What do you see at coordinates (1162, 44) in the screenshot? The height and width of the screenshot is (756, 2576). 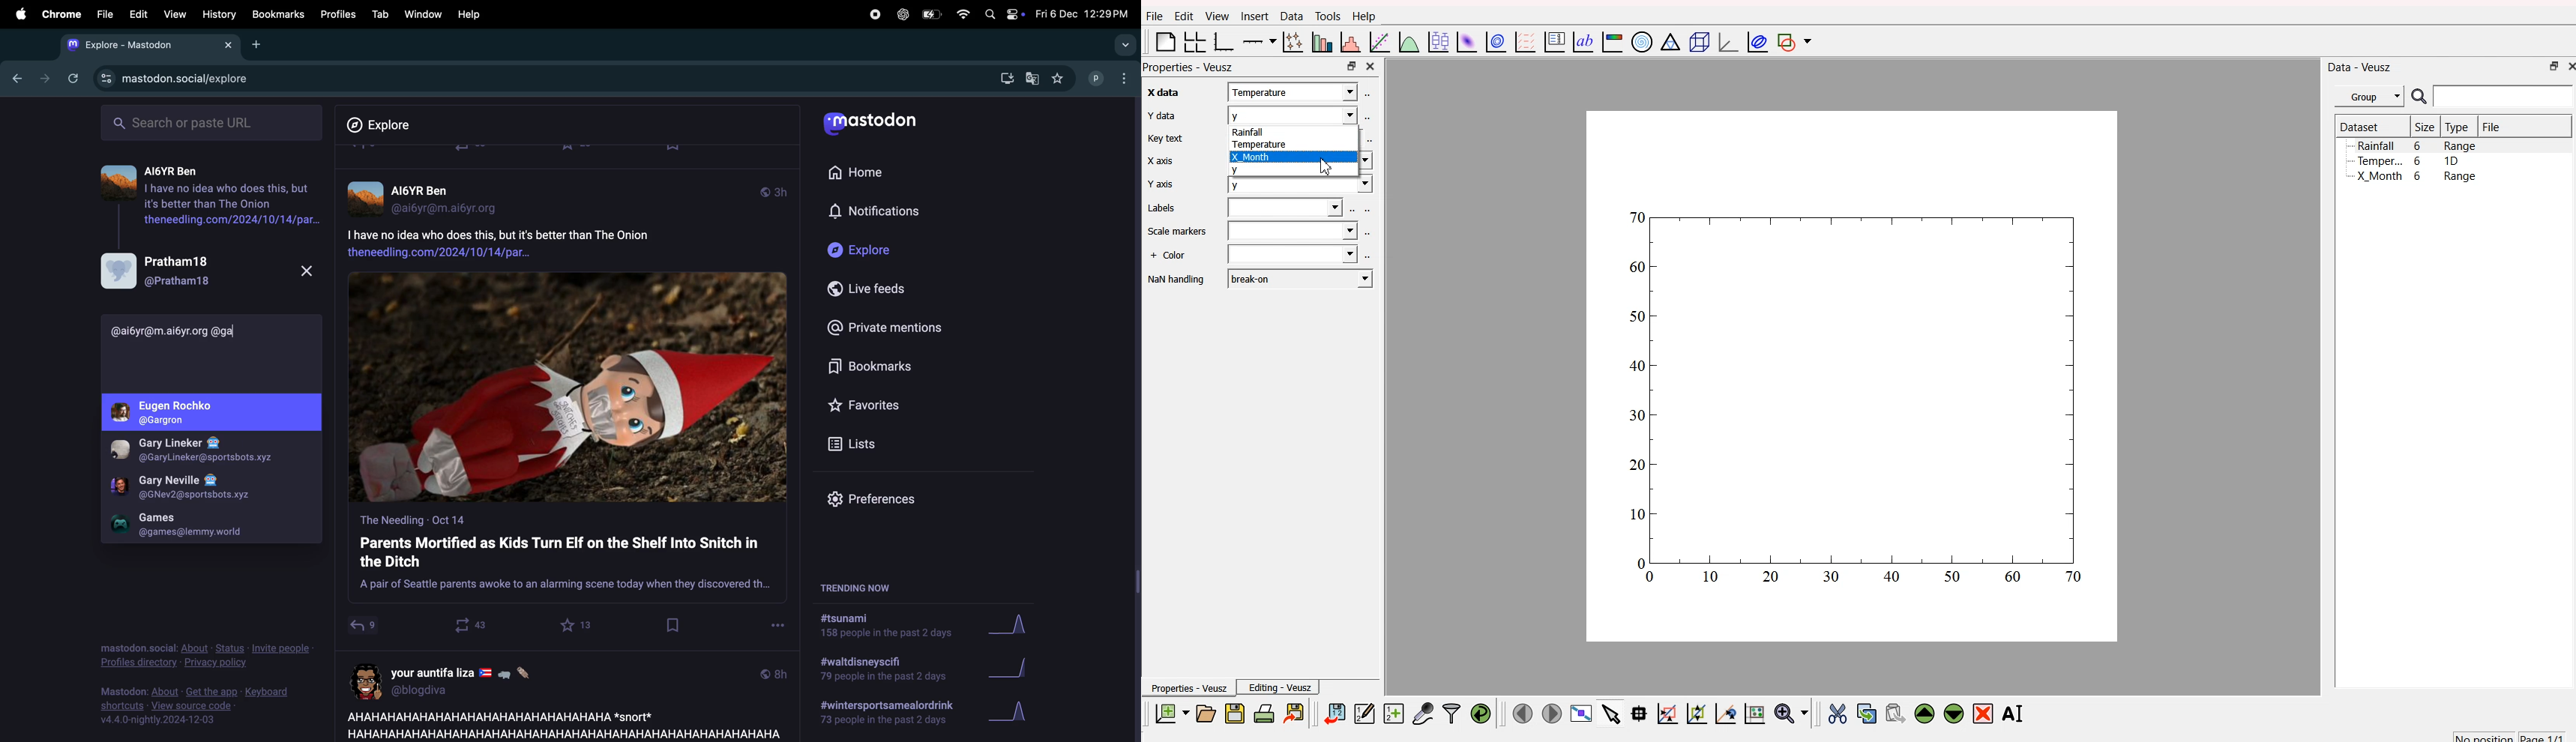 I see `blank page` at bounding box center [1162, 44].